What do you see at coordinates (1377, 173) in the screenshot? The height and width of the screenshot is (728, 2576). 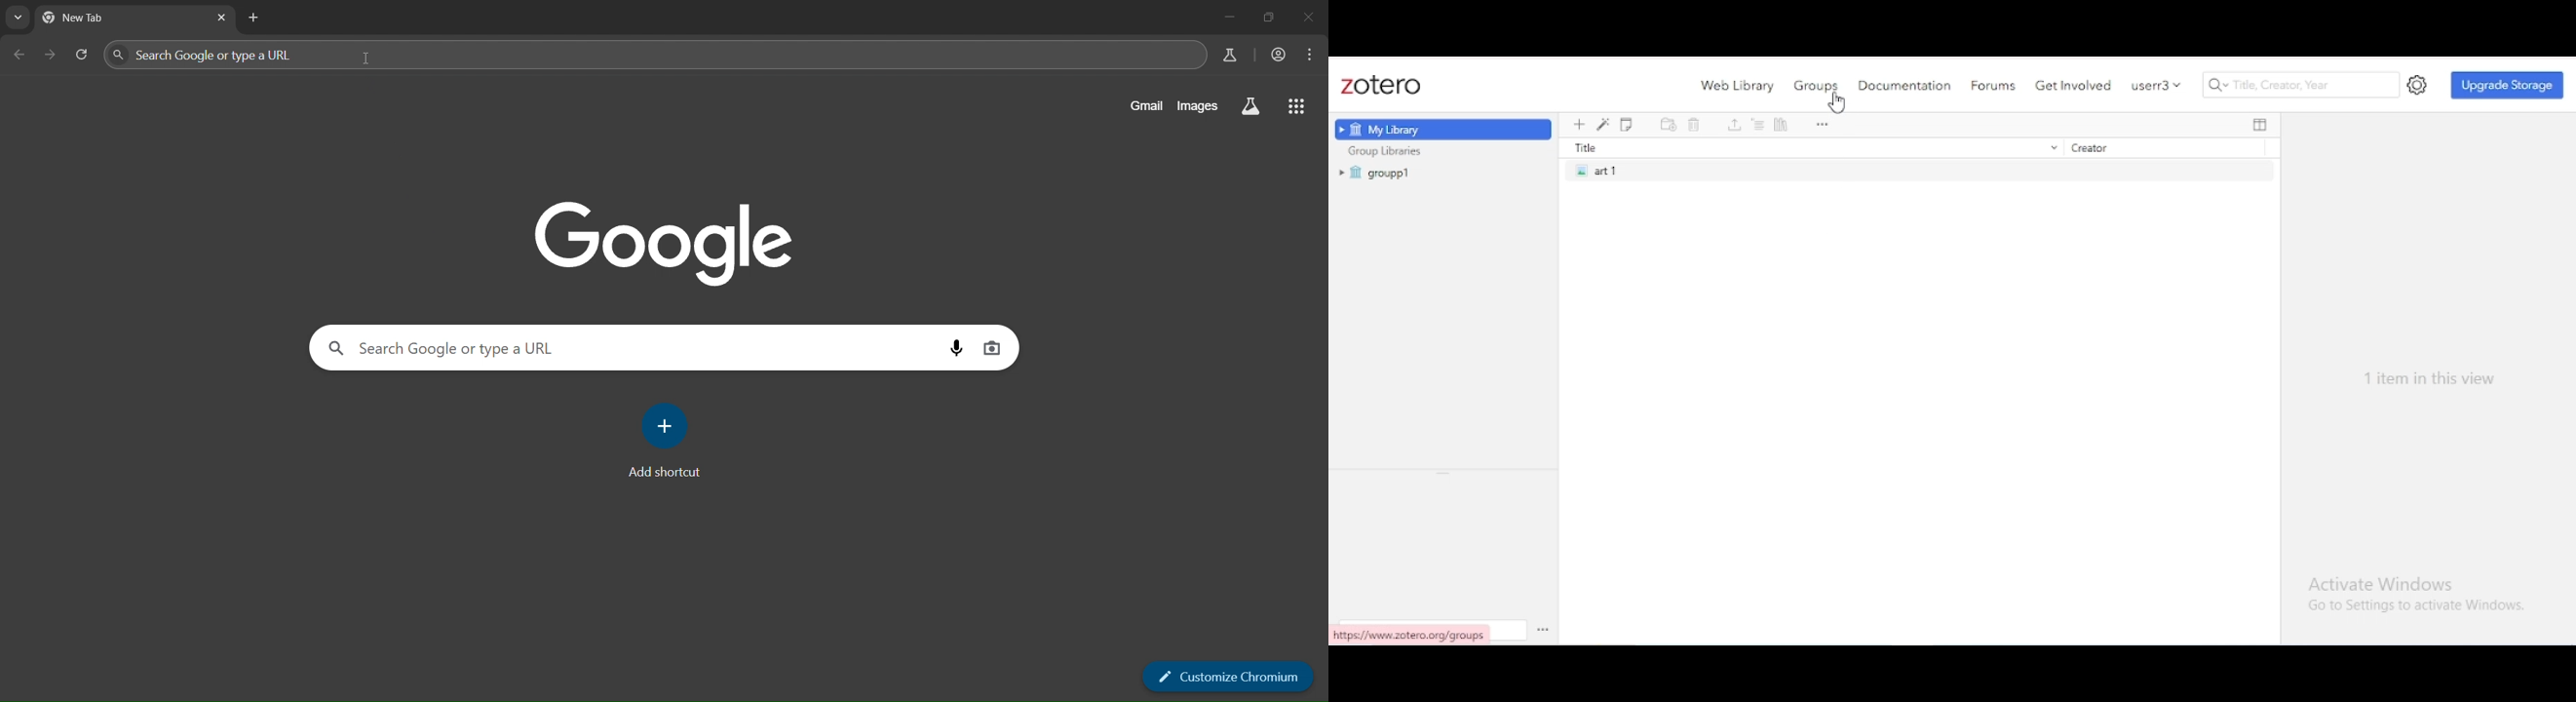 I see `groupp1` at bounding box center [1377, 173].